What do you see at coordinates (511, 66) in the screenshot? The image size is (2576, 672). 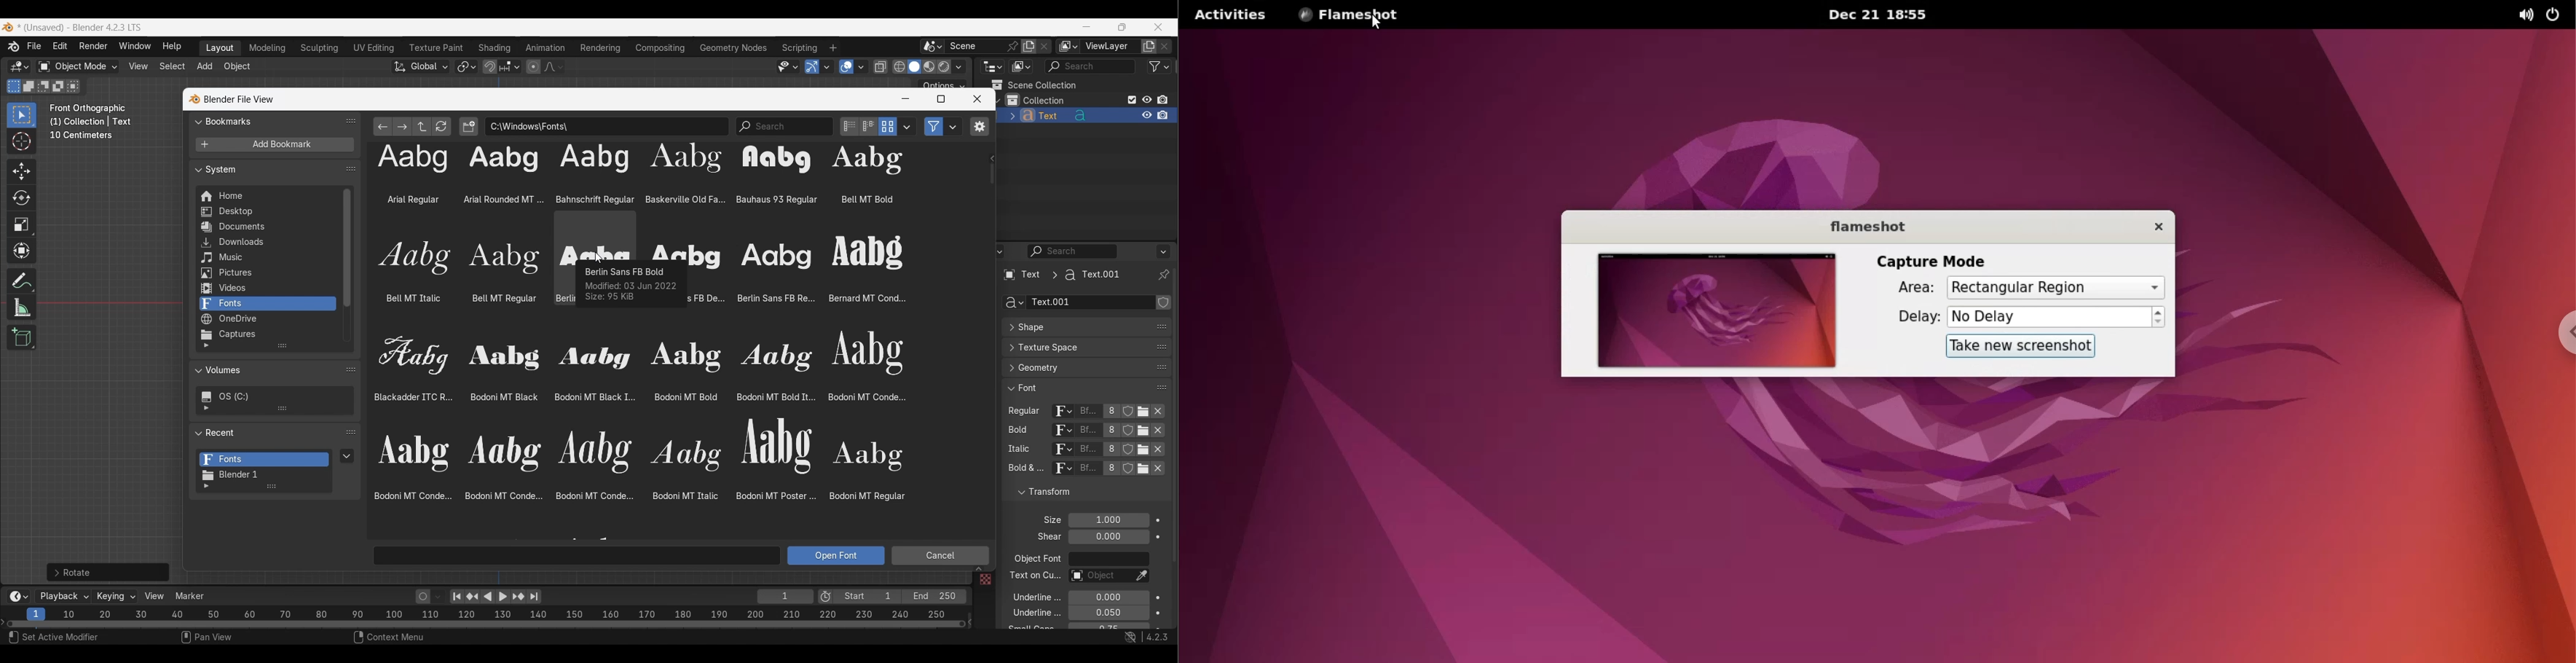 I see `Snapping options` at bounding box center [511, 66].